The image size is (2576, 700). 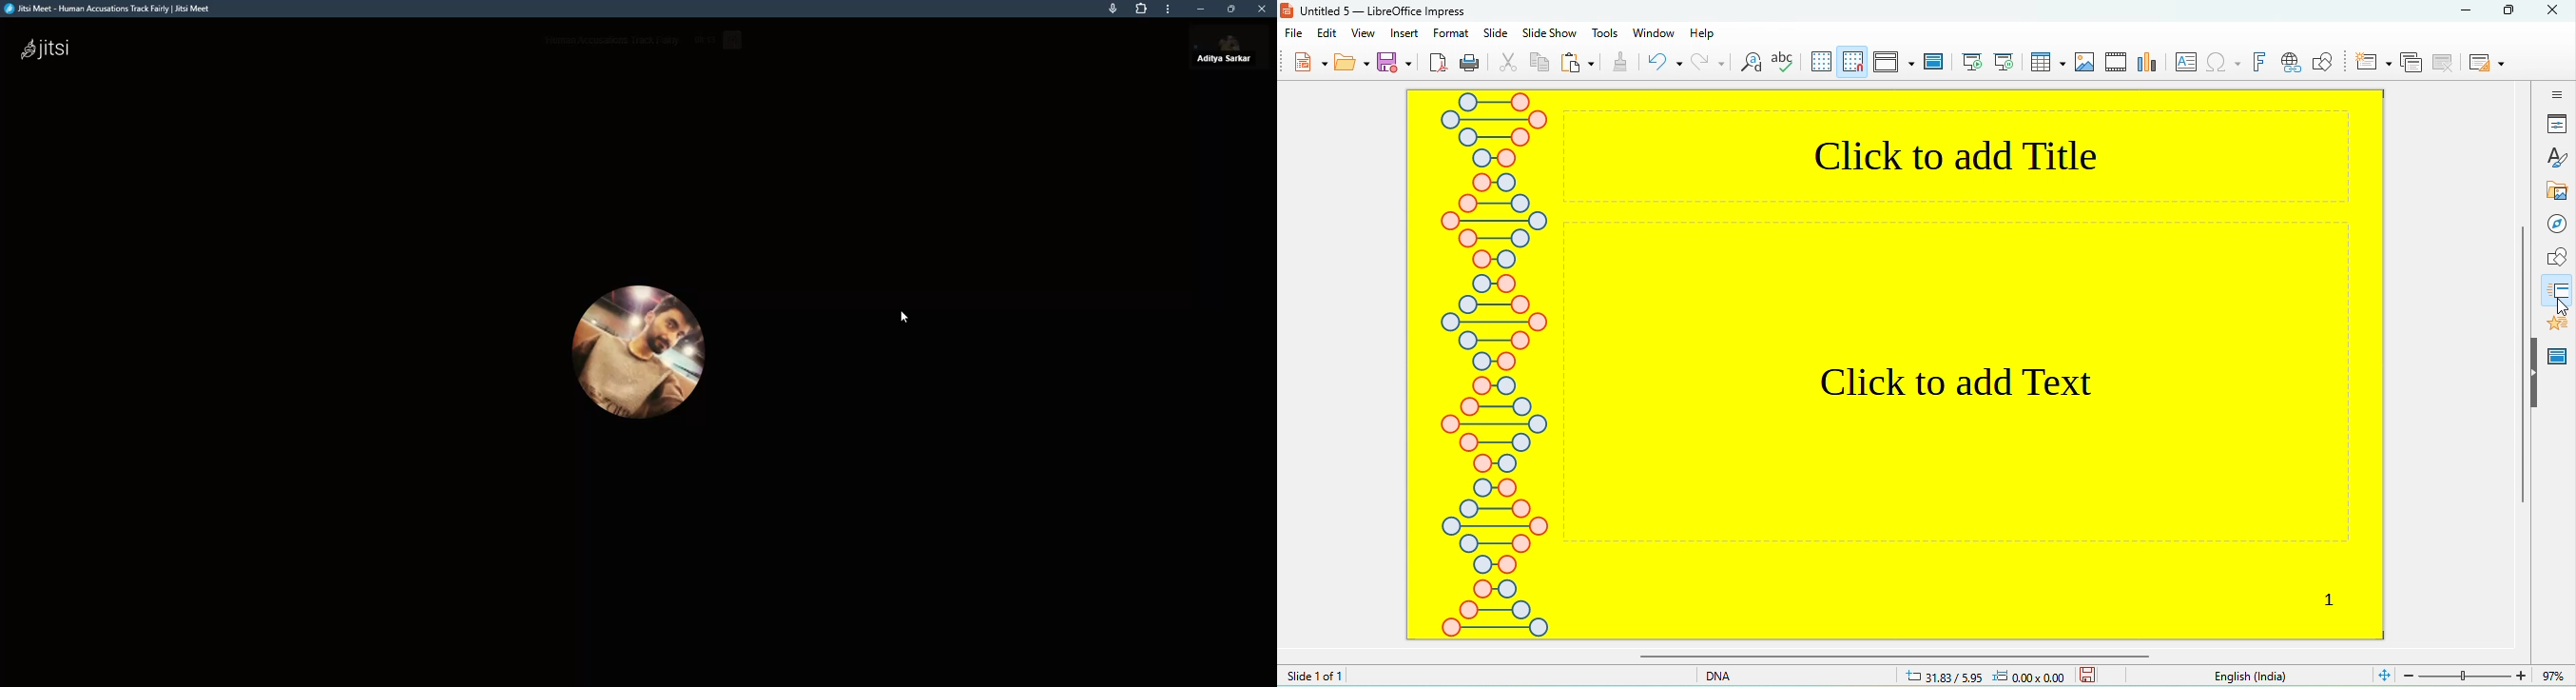 I want to click on undo, so click(x=1664, y=65).